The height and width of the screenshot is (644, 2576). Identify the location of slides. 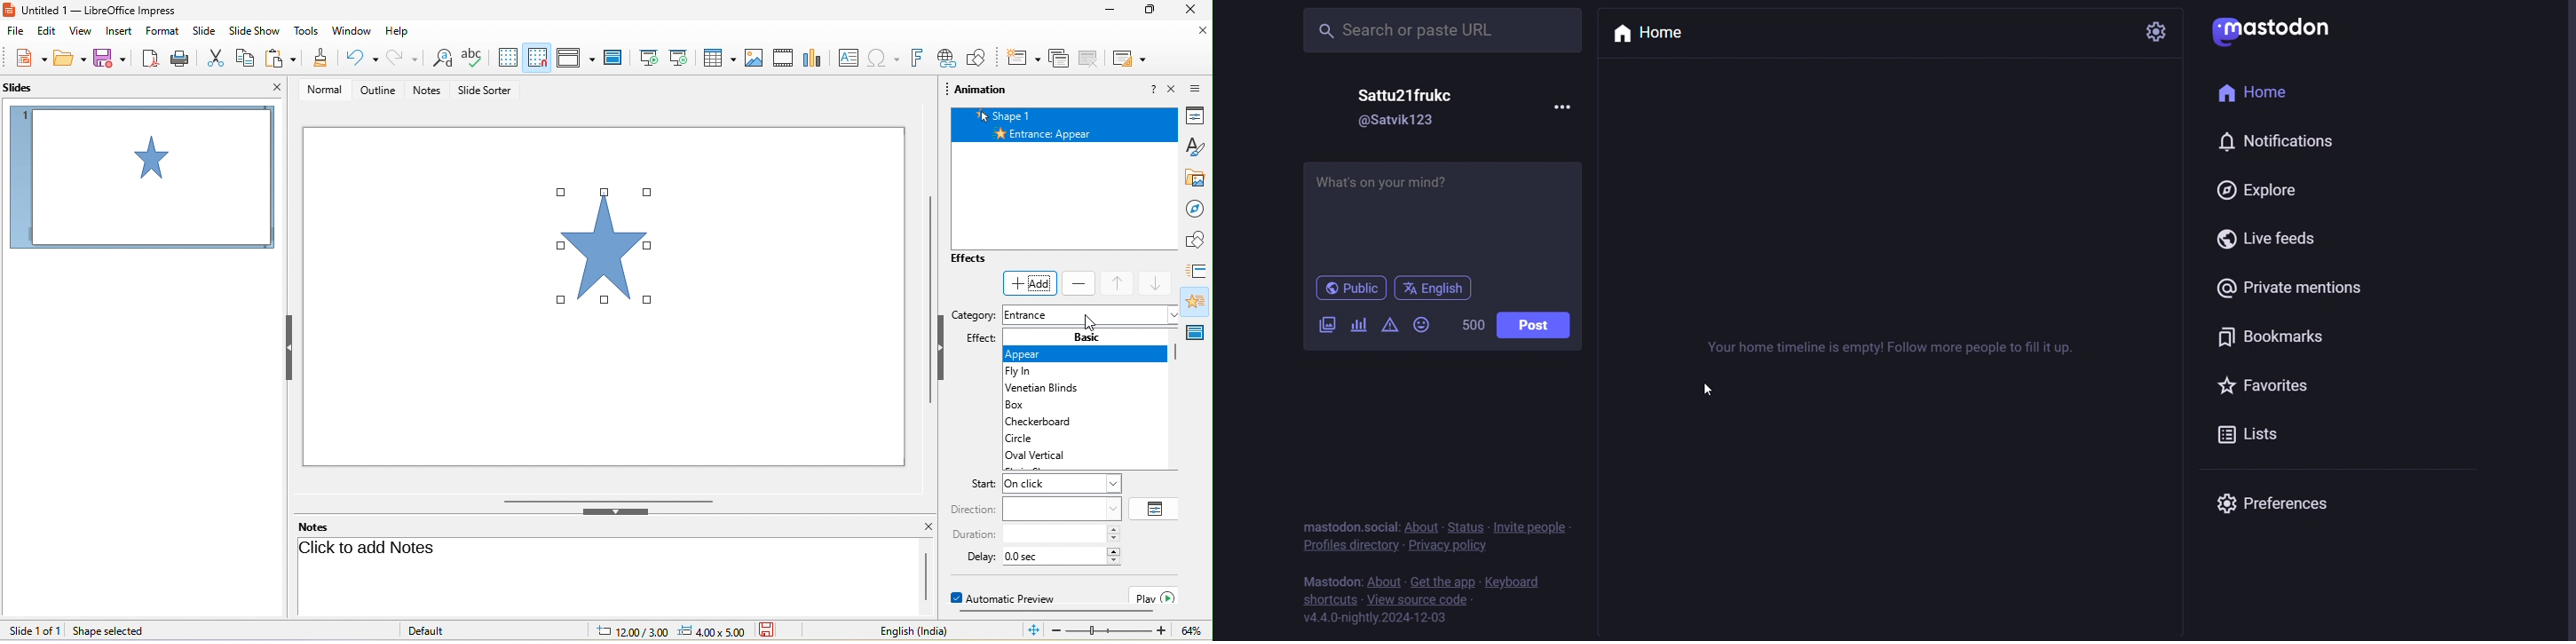
(28, 87).